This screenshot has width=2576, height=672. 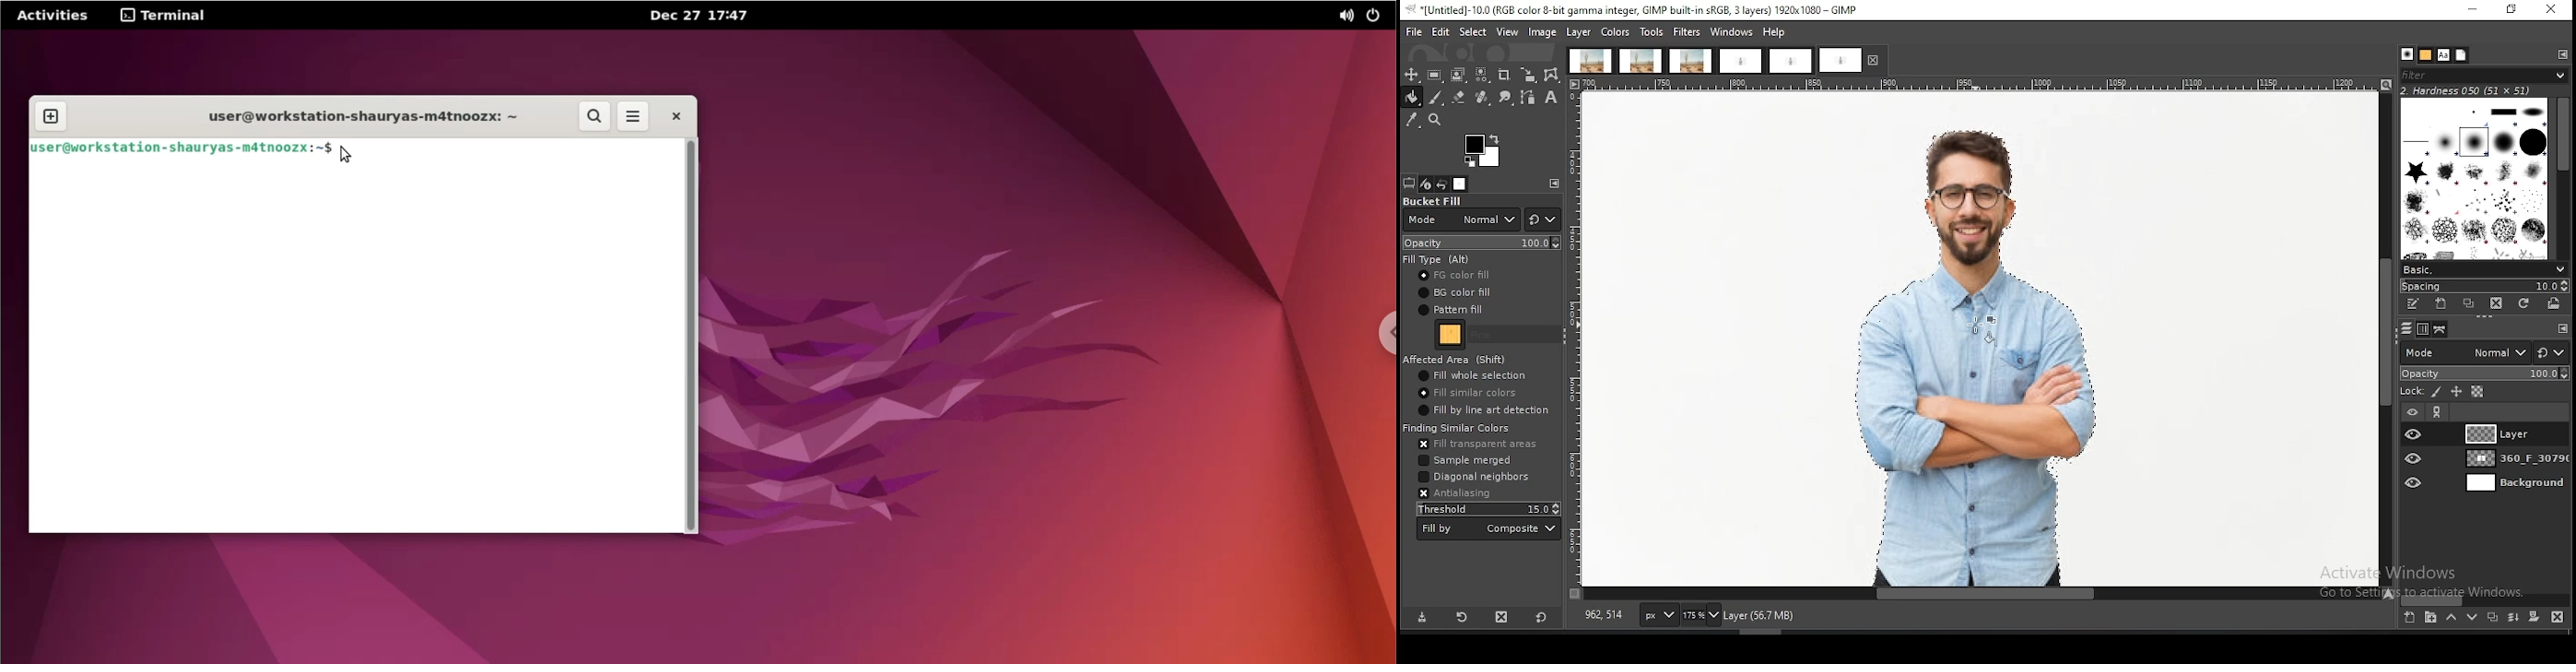 What do you see at coordinates (2497, 304) in the screenshot?
I see `delete brush` at bounding box center [2497, 304].